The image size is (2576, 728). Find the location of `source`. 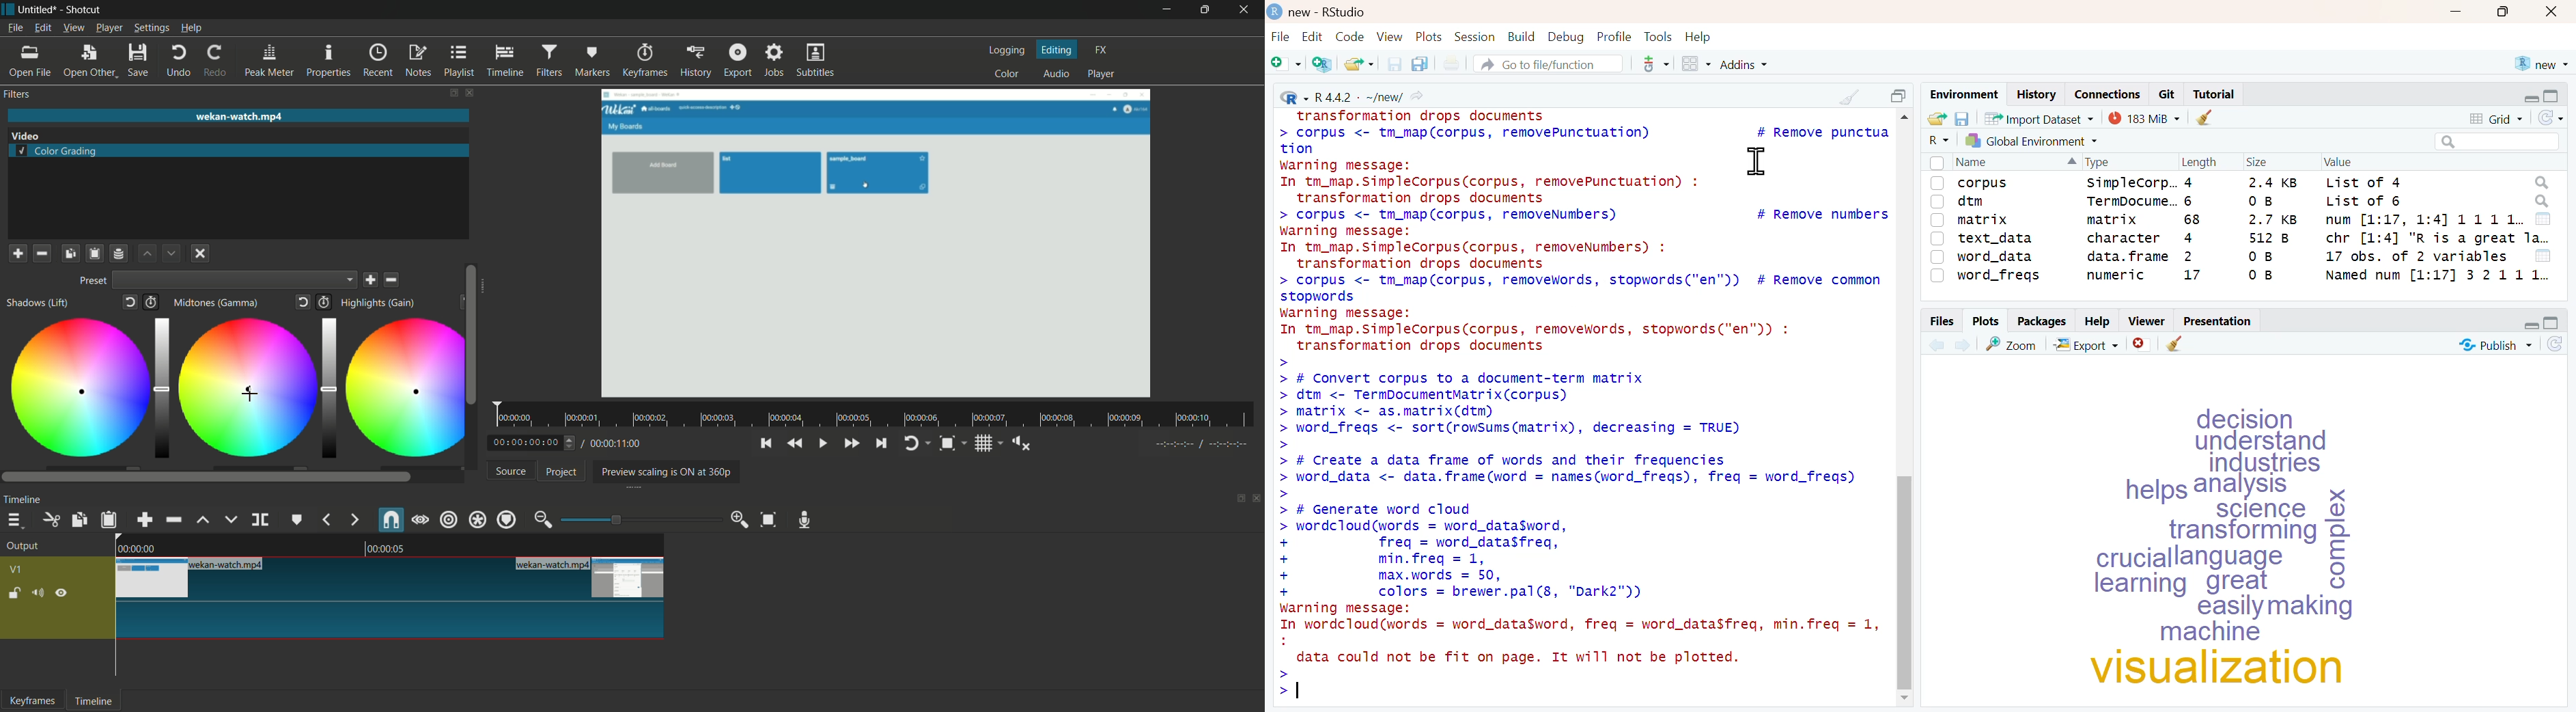

source is located at coordinates (511, 471).